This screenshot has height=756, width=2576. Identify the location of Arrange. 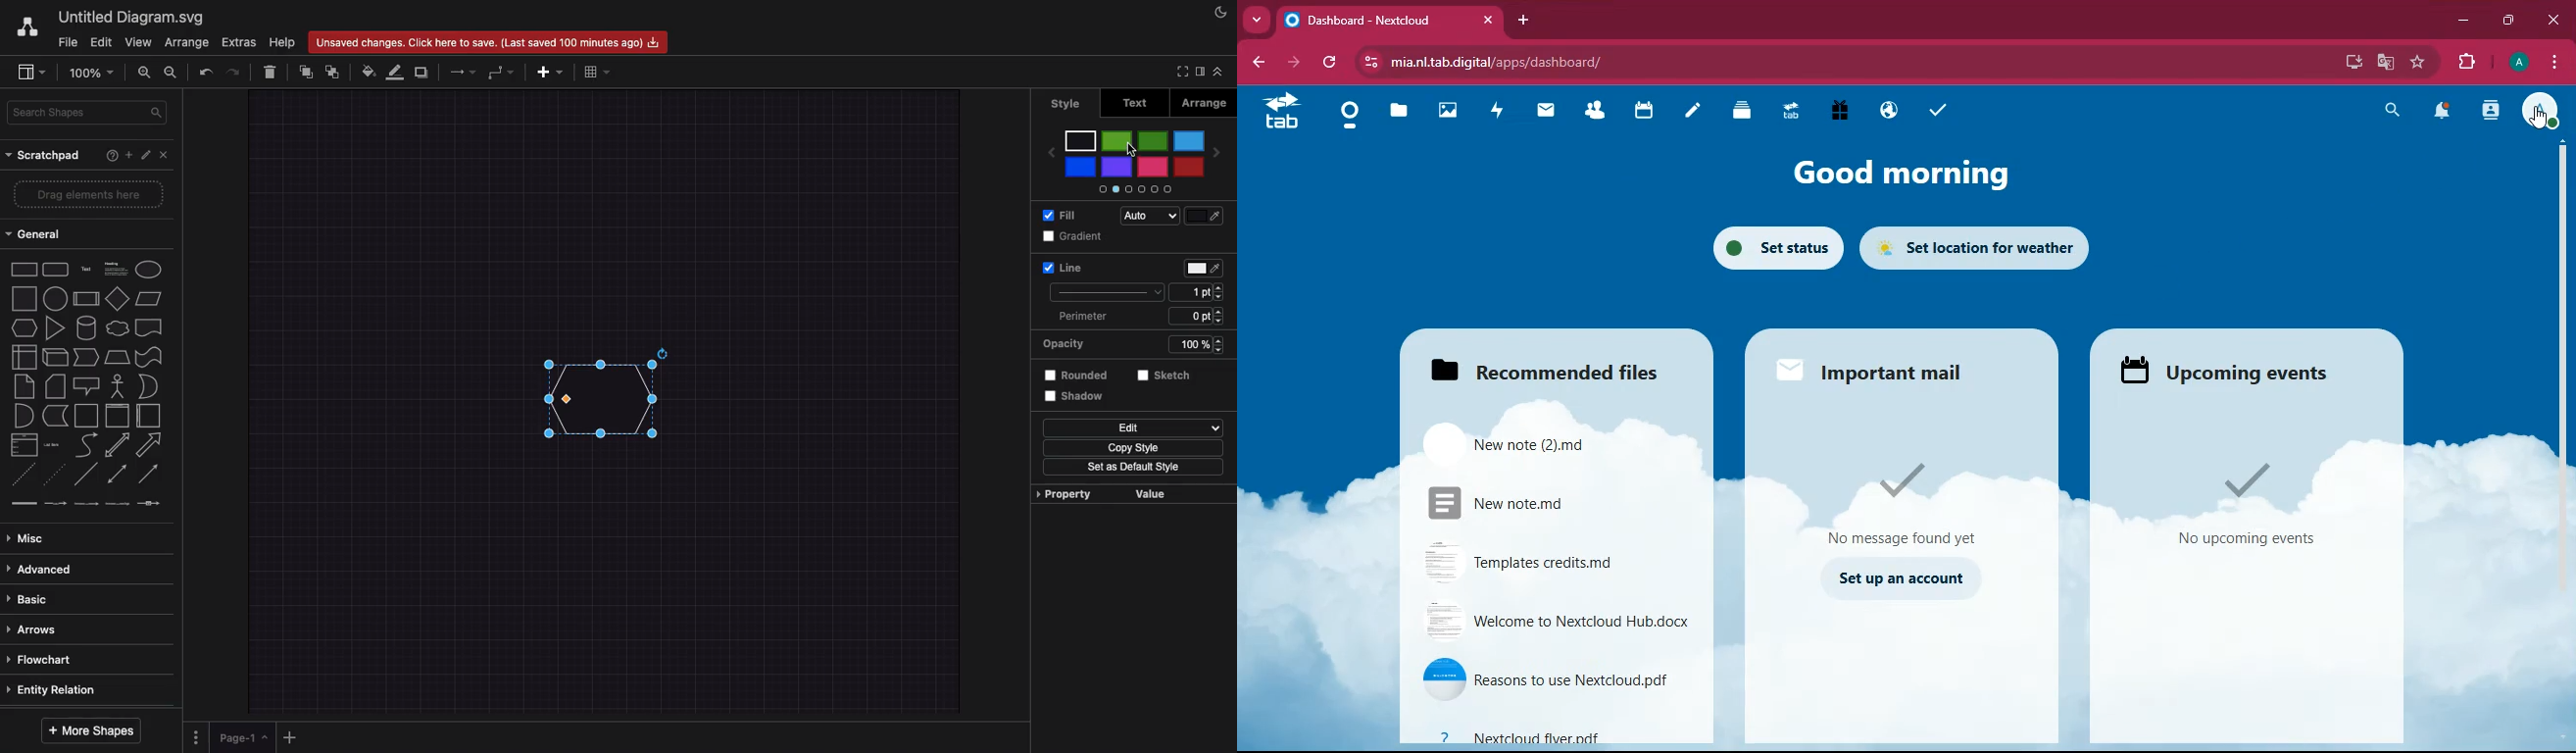
(1203, 102).